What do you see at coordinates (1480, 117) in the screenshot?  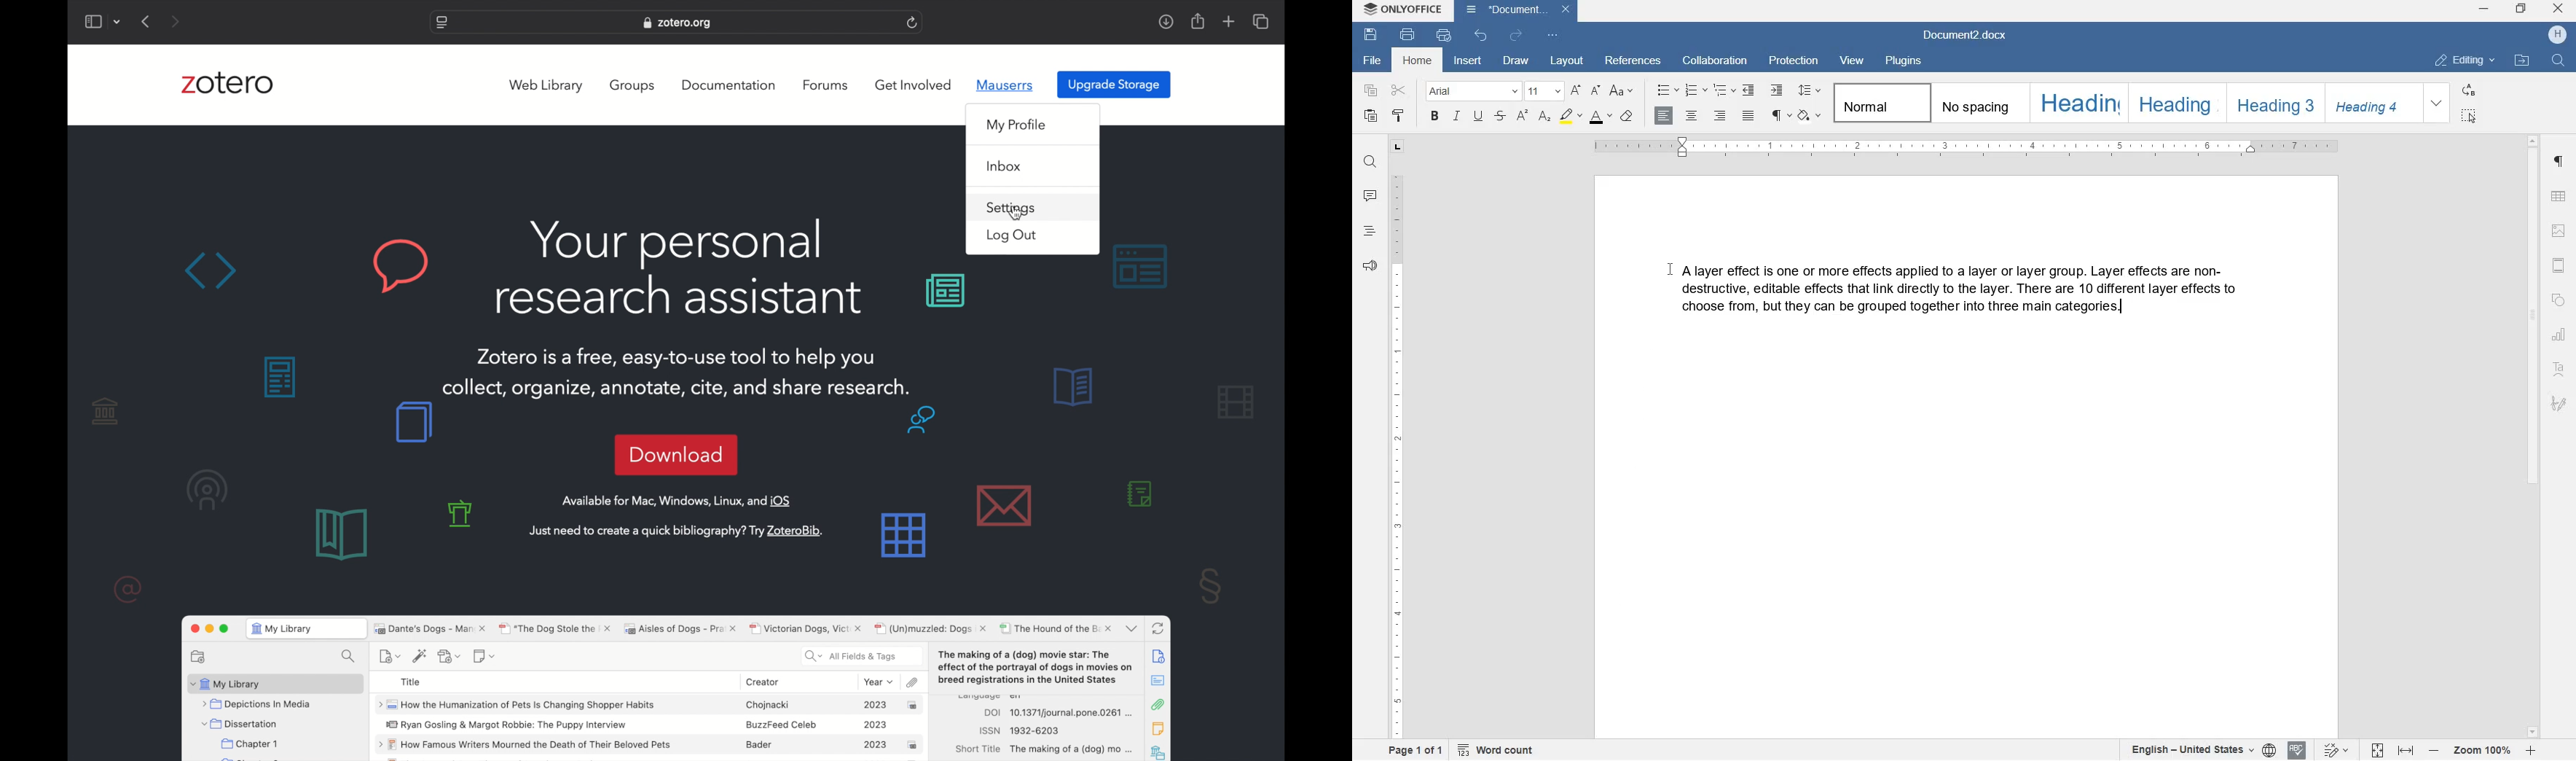 I see `underline` at bounding box center [1480, 117].